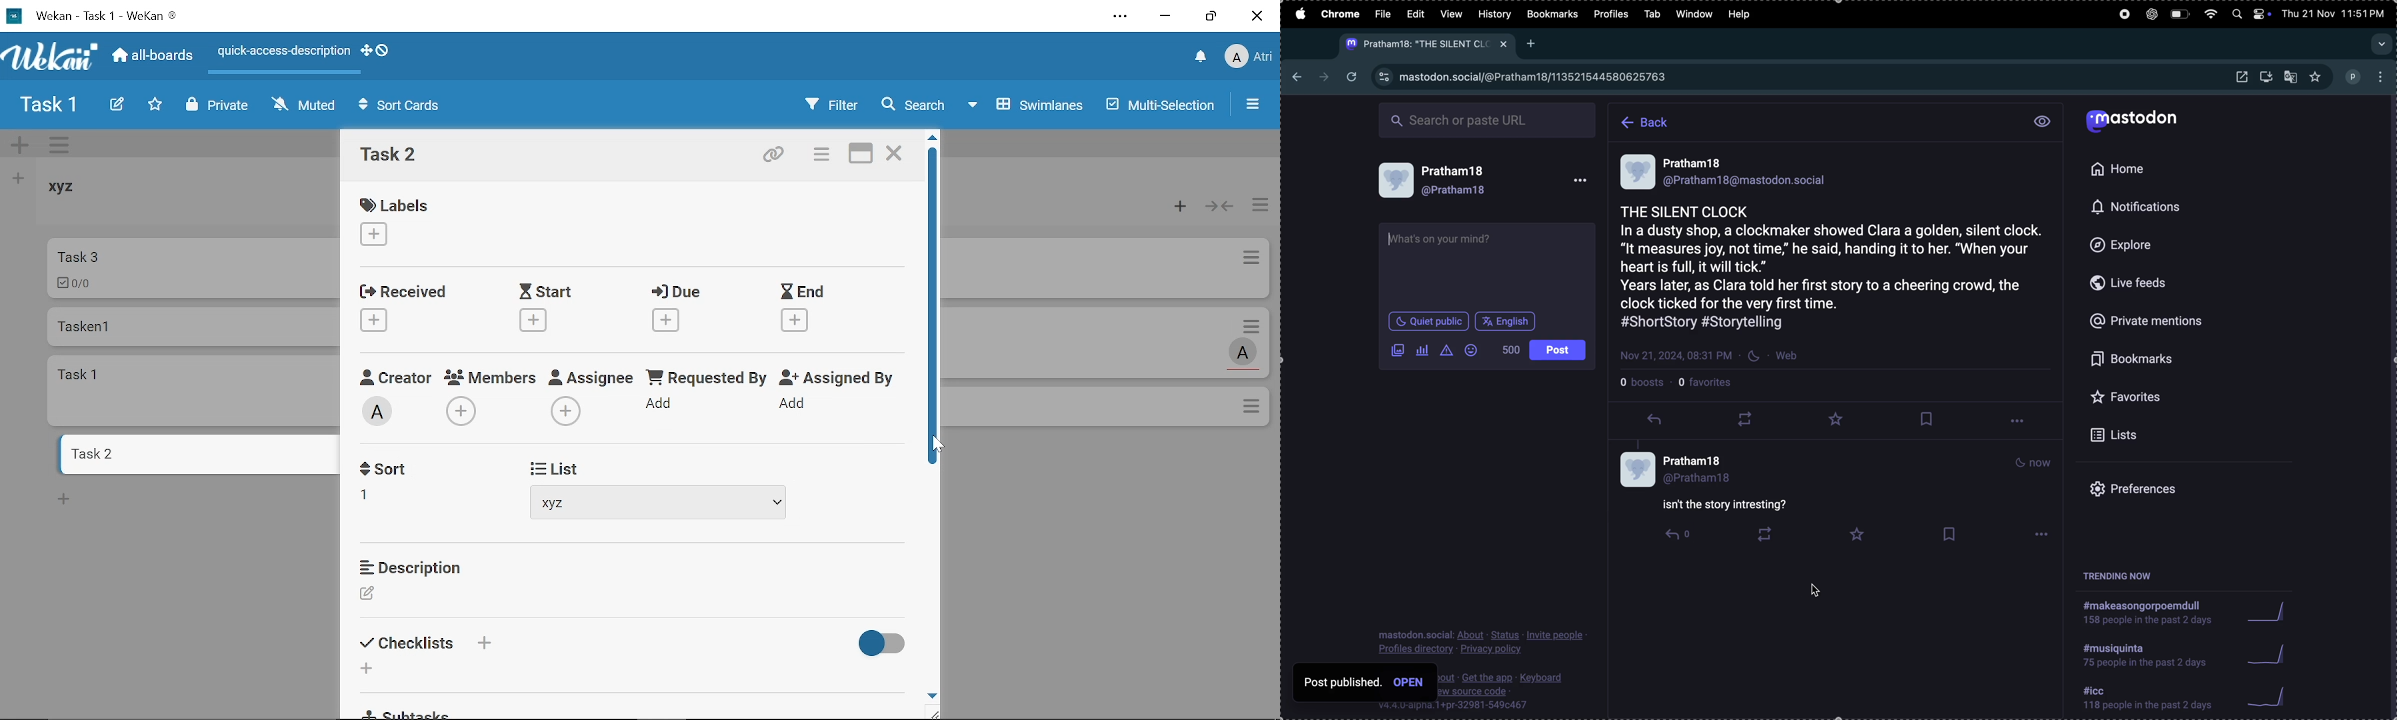 This screenshot has height=728, width=2408. Describe the element at coordinates (384, 236) in the screenshot. I see `Add labe;` at that location.